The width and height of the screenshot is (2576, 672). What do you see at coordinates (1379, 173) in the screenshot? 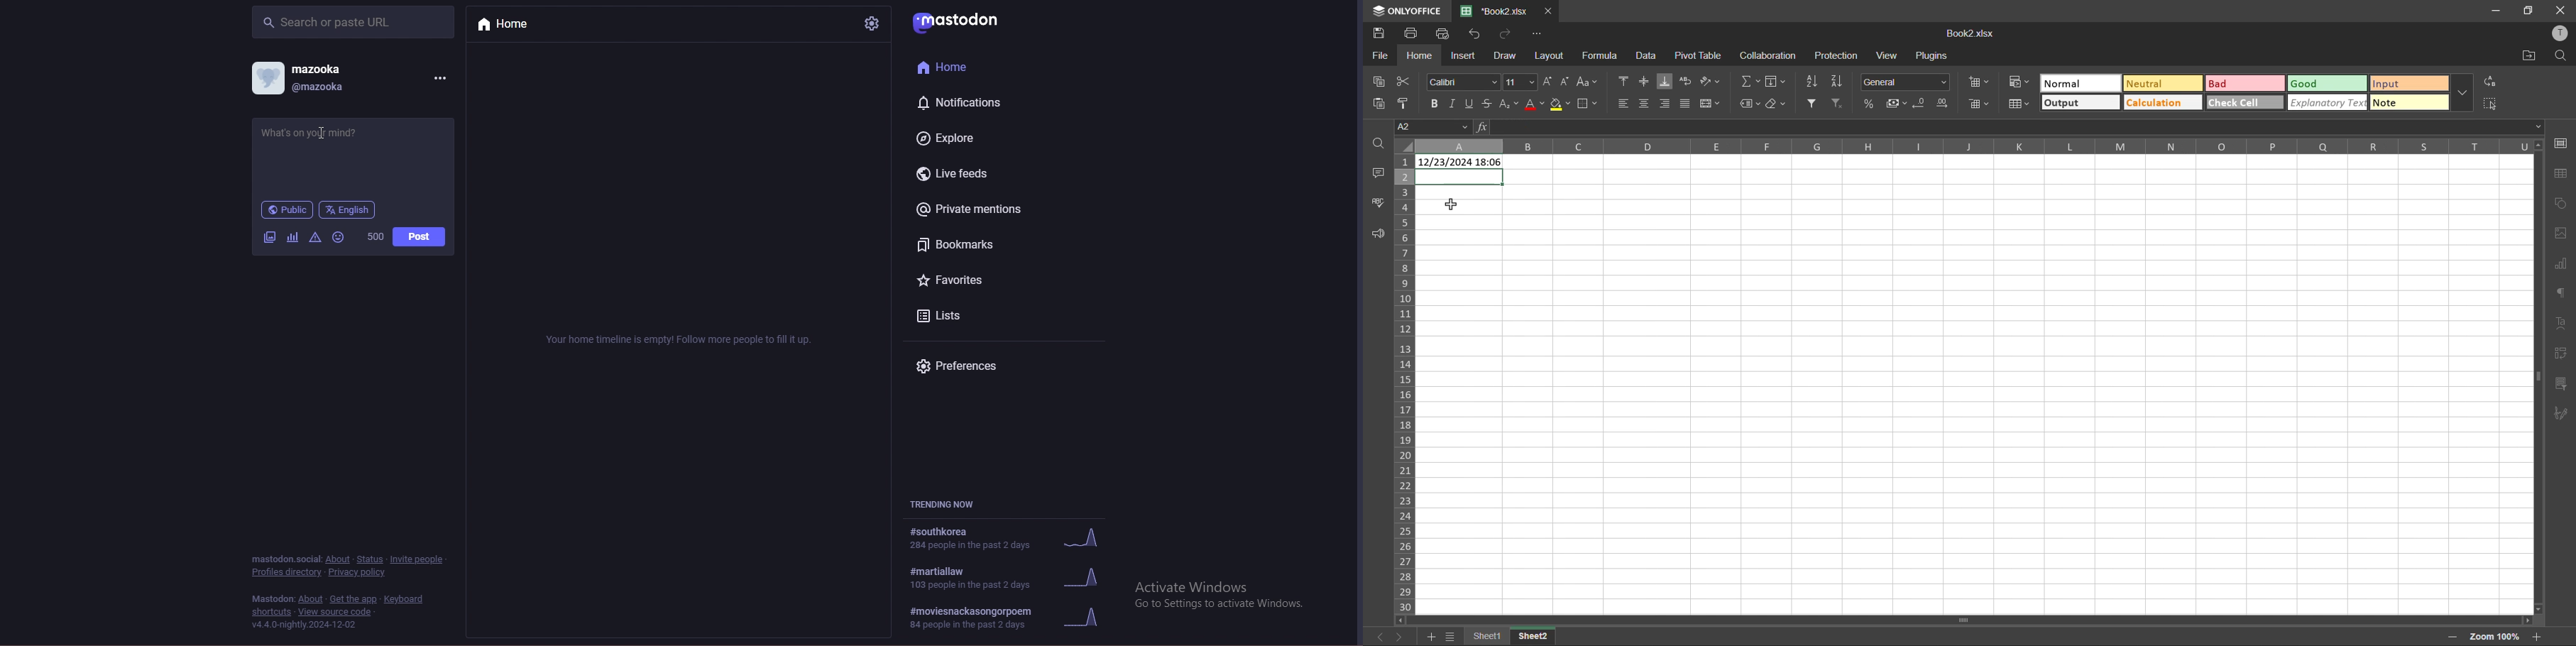
I see `comments` at bounding box center [1379, 173].